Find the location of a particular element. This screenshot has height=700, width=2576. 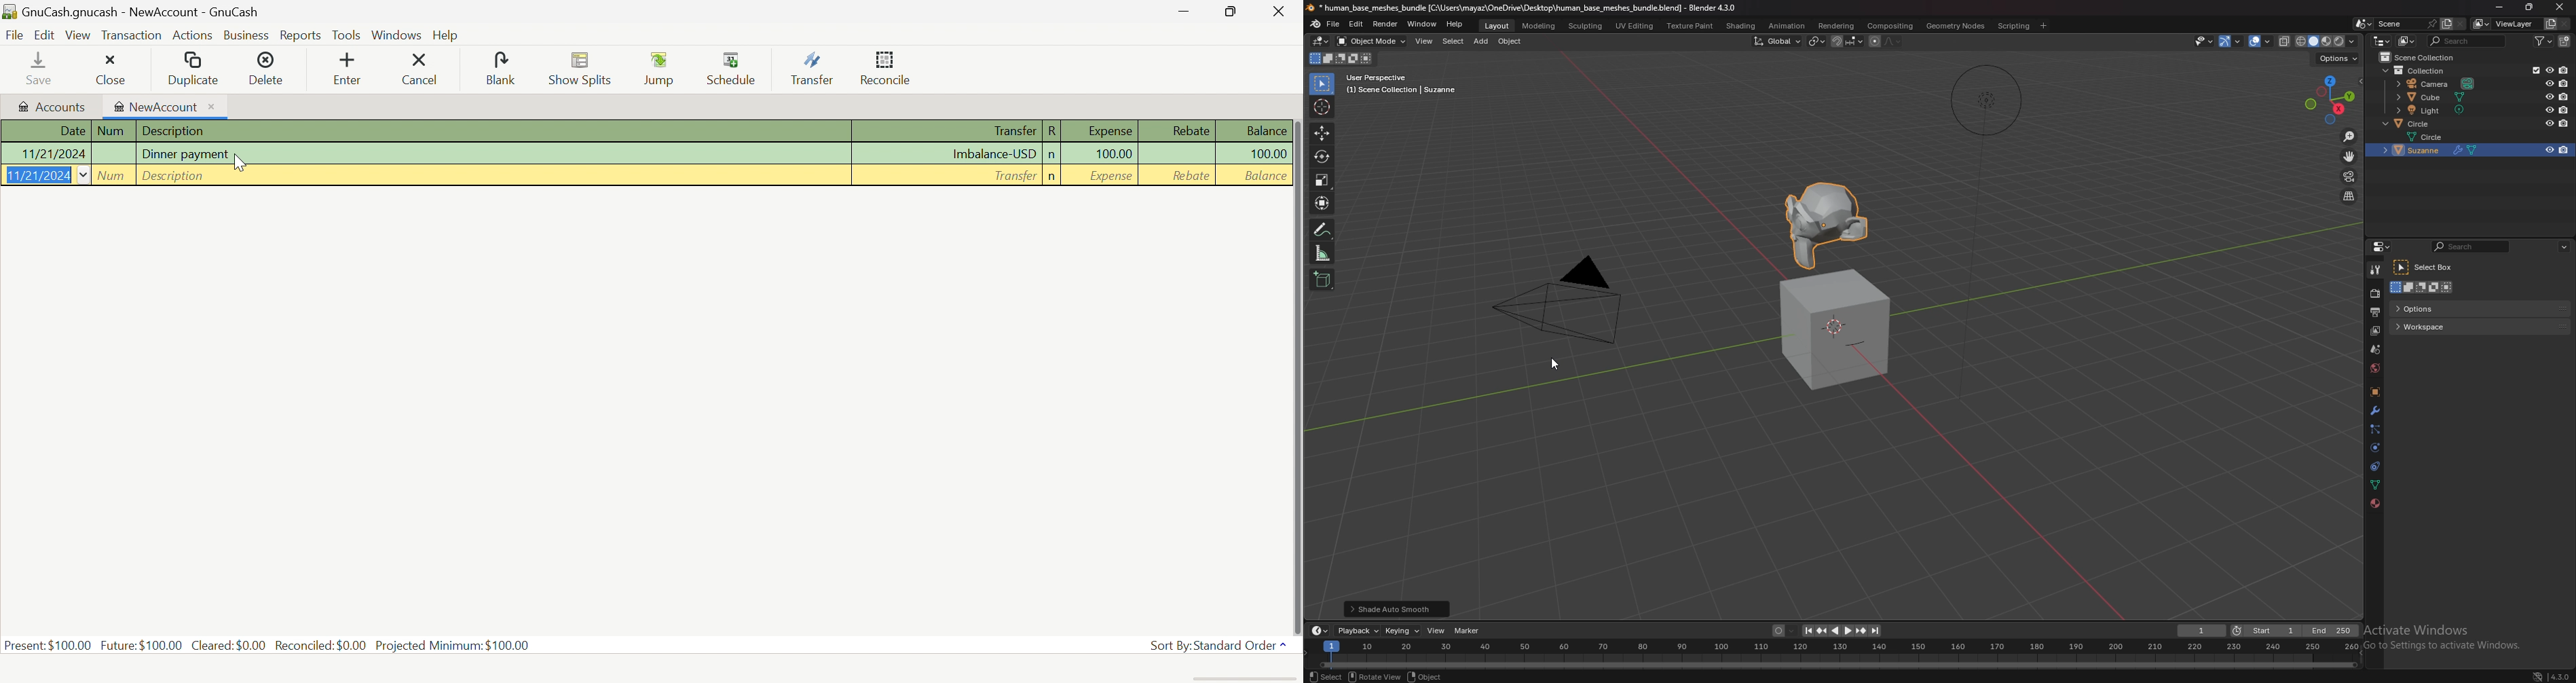

Description is located at coordinates (172, 177).